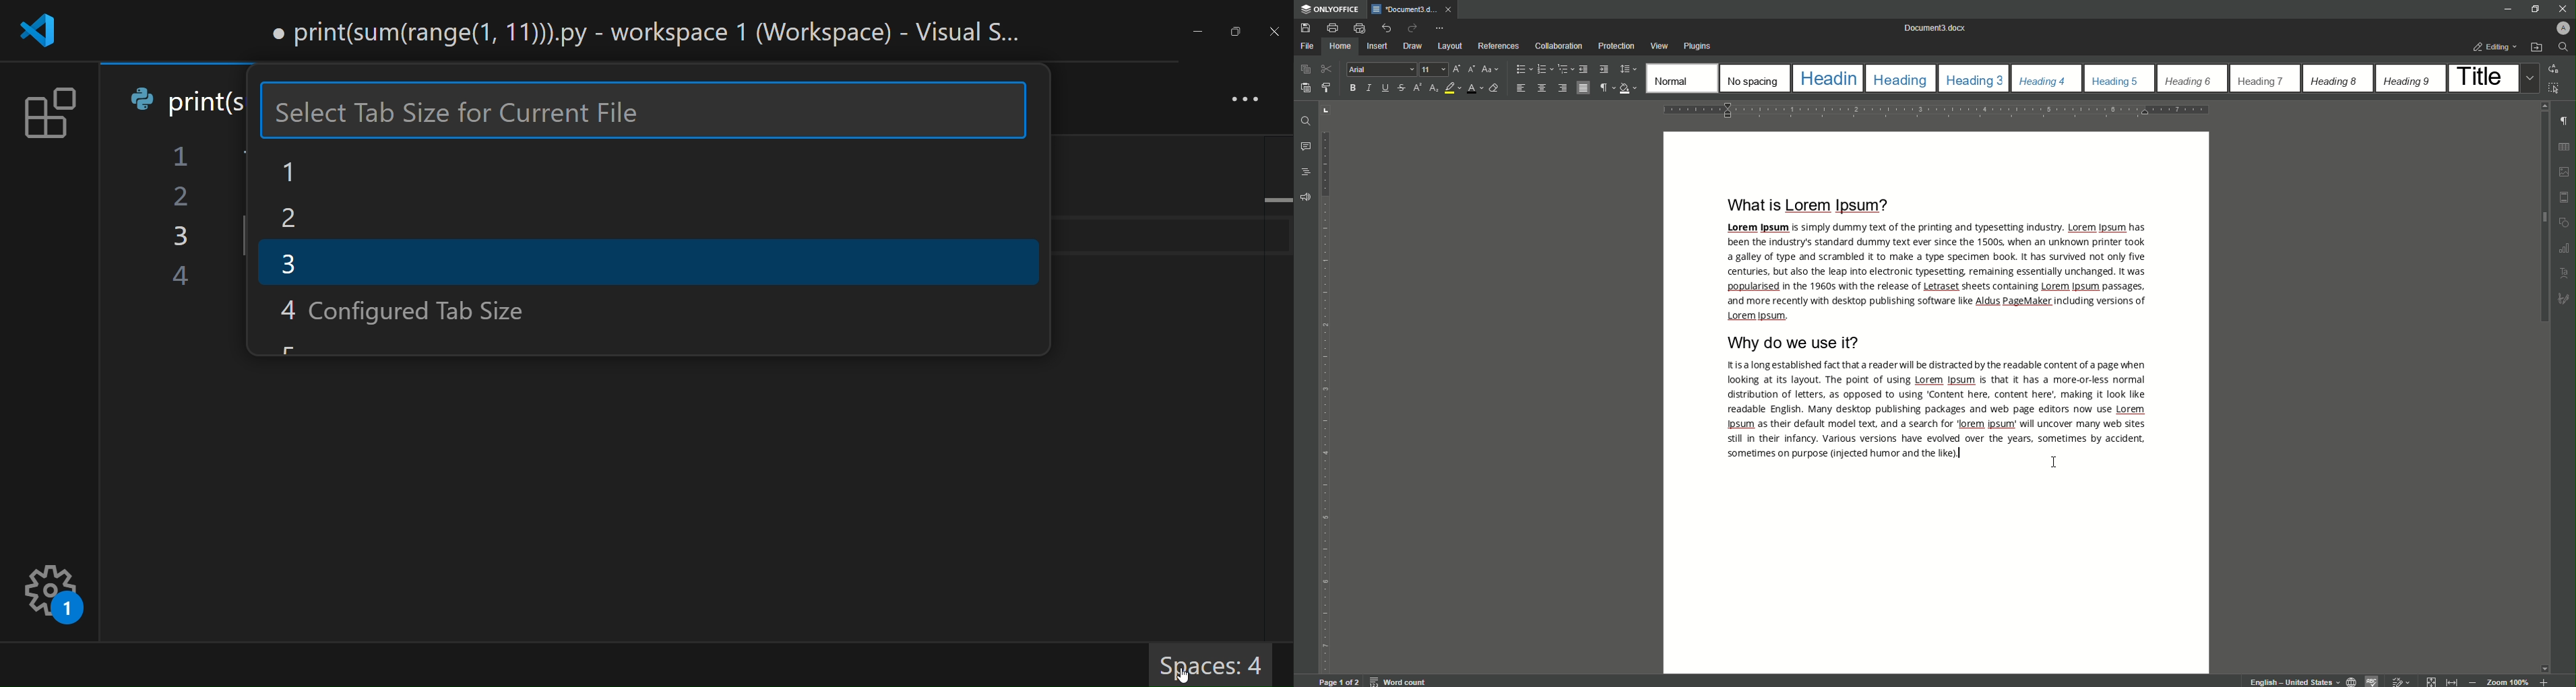 The image size is (2576, 700). I want to click on Document ), so click(1411, 10).